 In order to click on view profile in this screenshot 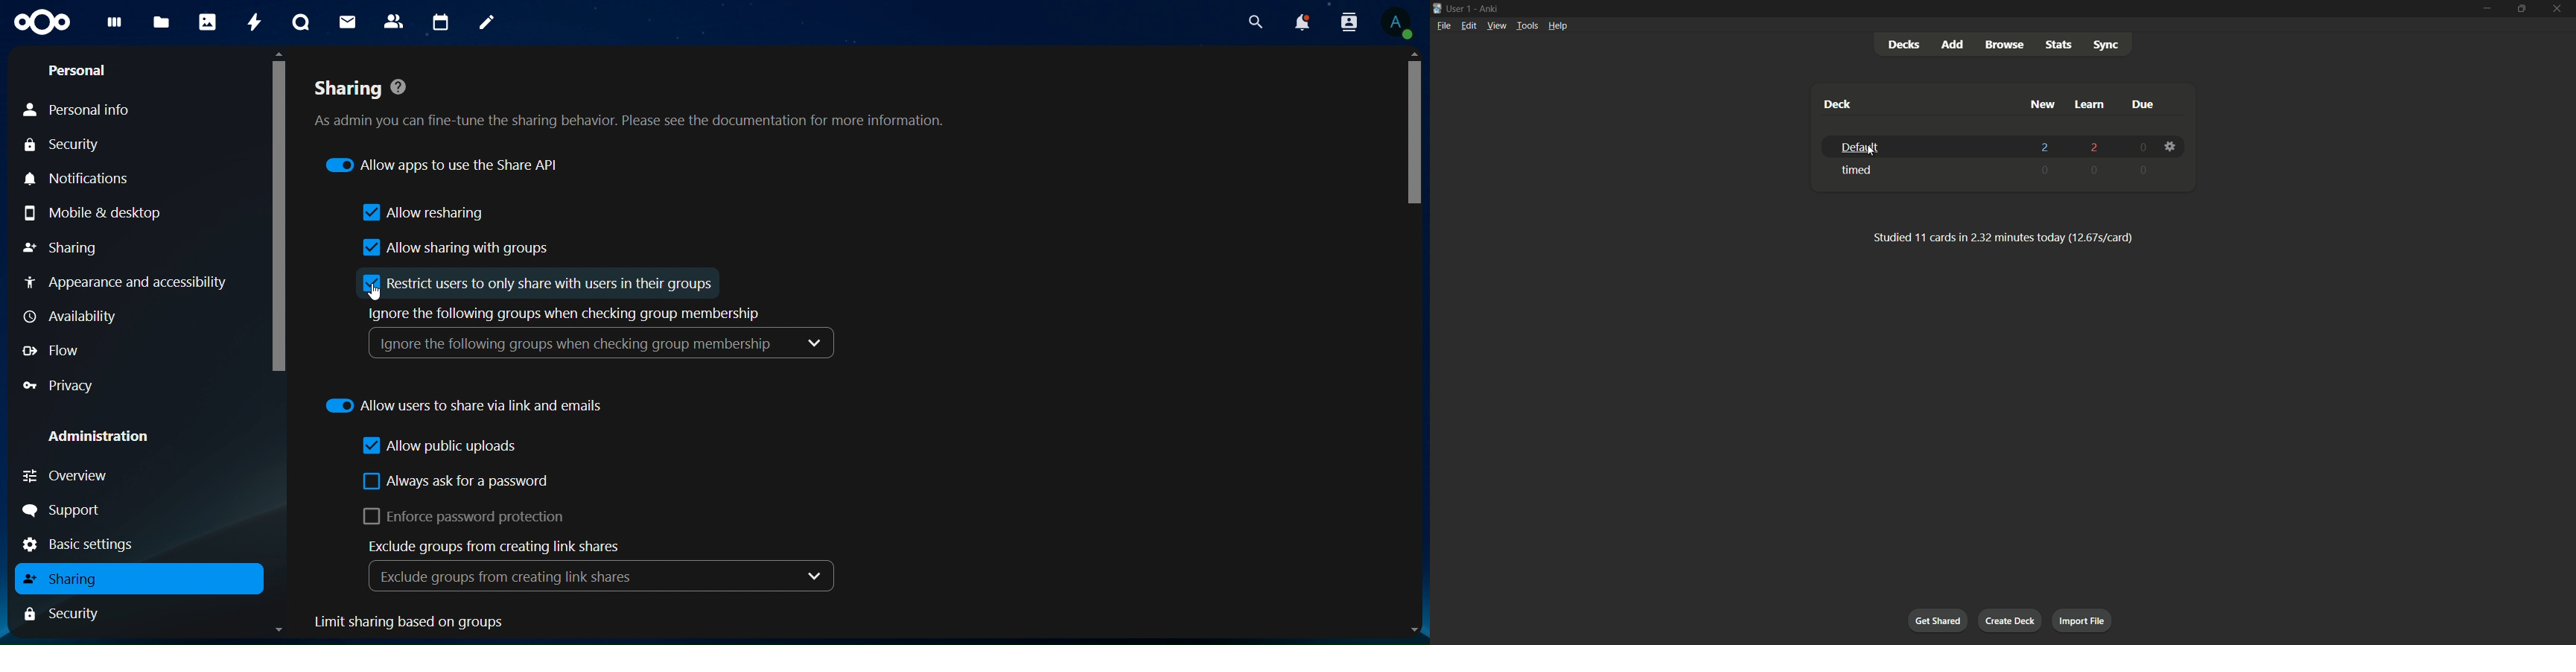, I will do `click(1406, 25)`.